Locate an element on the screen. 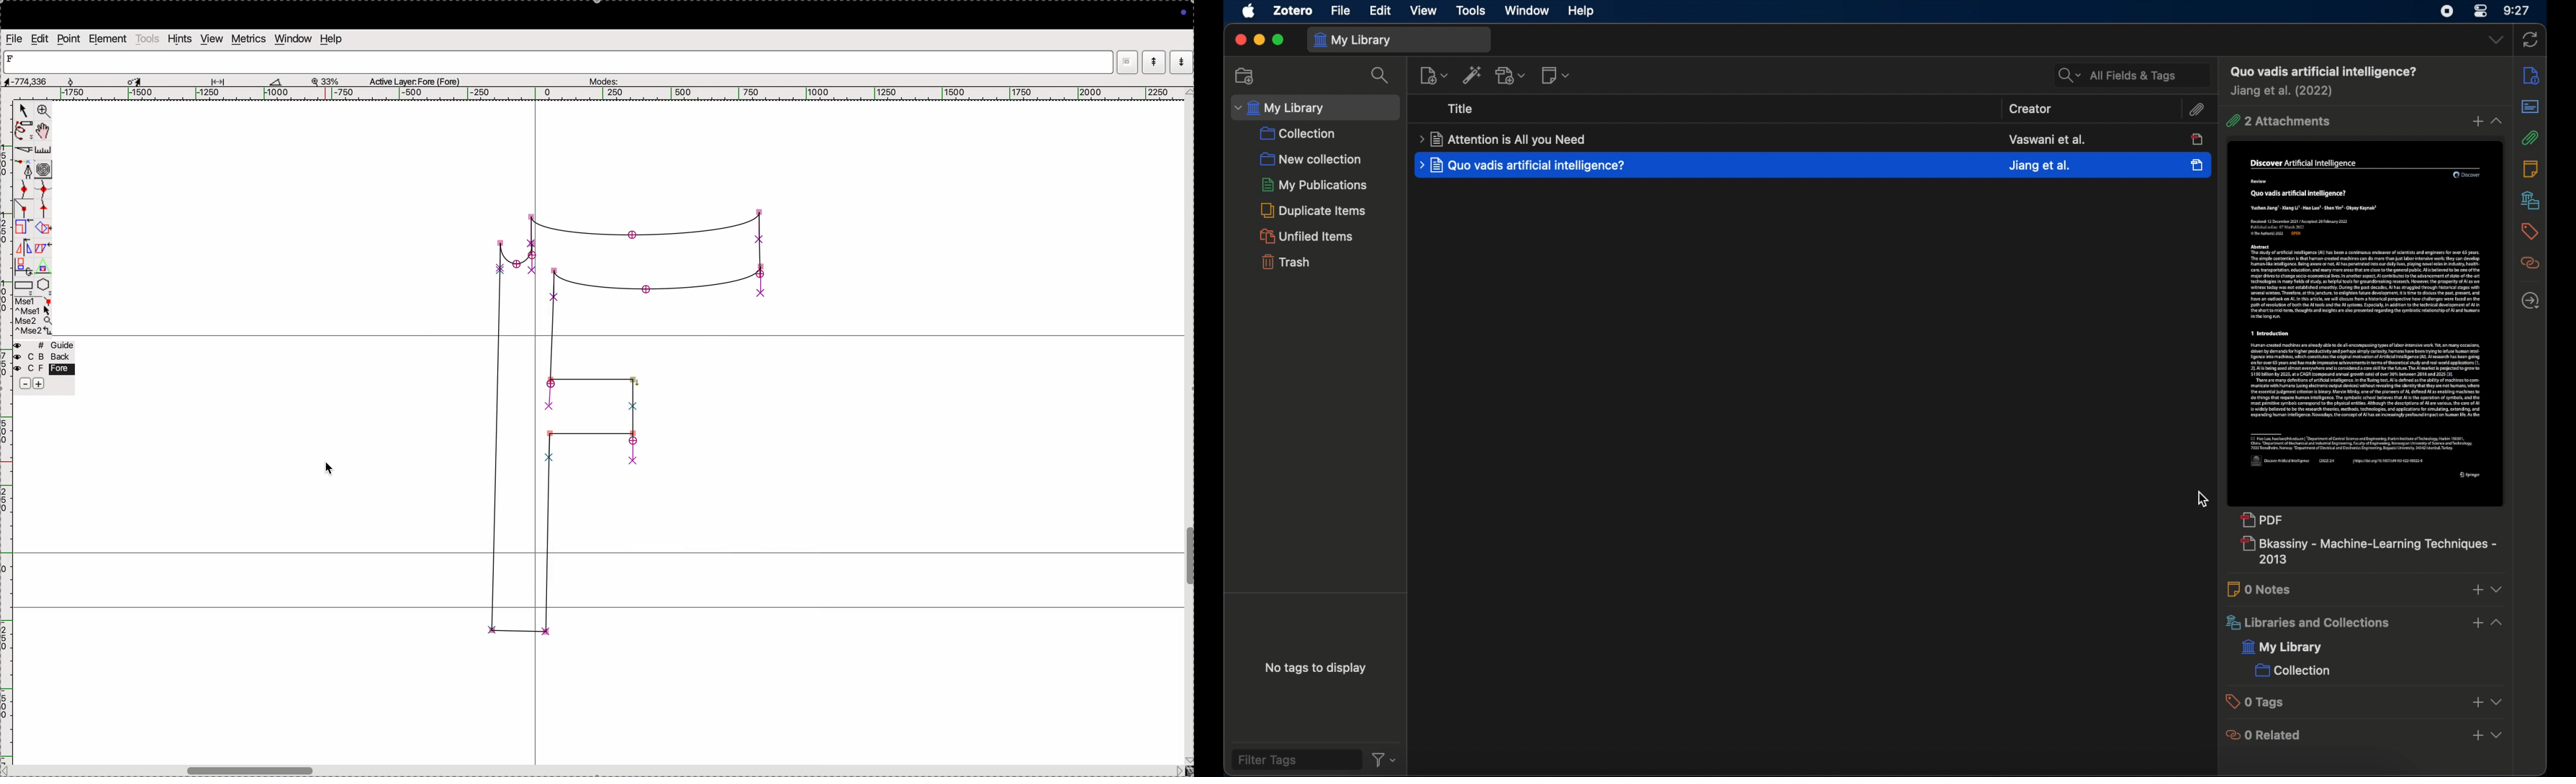 This screenshot has width=2576, height=784. view is located at coordinates (1424, 10).